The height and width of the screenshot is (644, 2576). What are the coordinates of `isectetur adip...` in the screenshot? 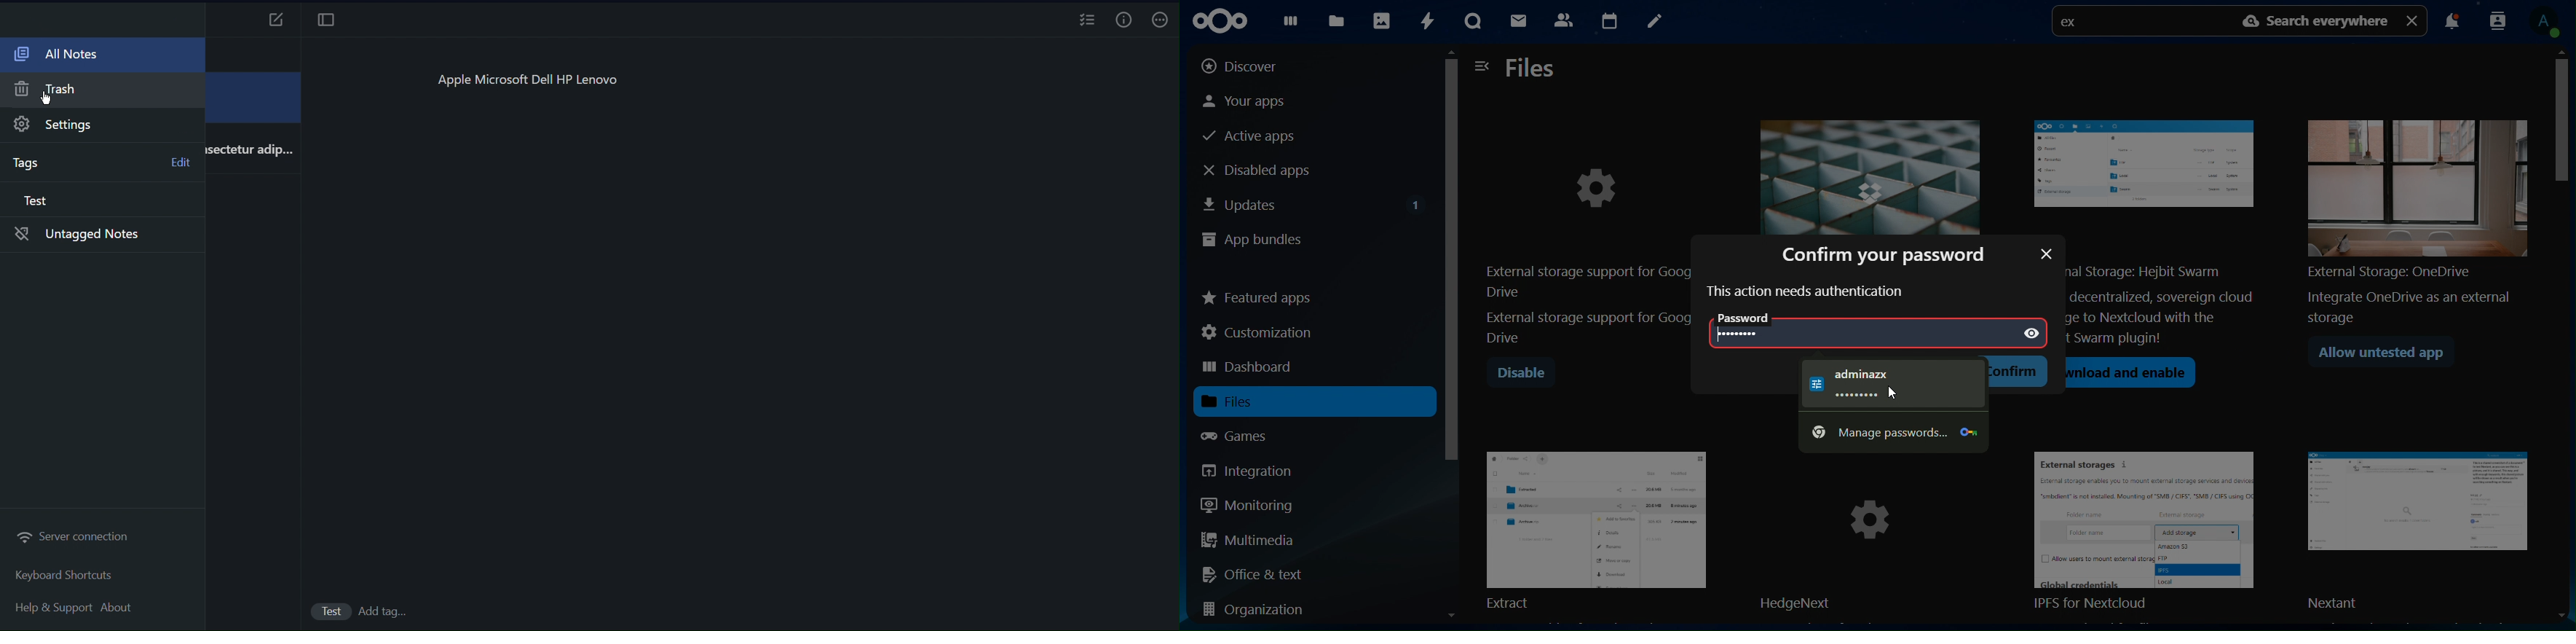 It's located at (248, 151).